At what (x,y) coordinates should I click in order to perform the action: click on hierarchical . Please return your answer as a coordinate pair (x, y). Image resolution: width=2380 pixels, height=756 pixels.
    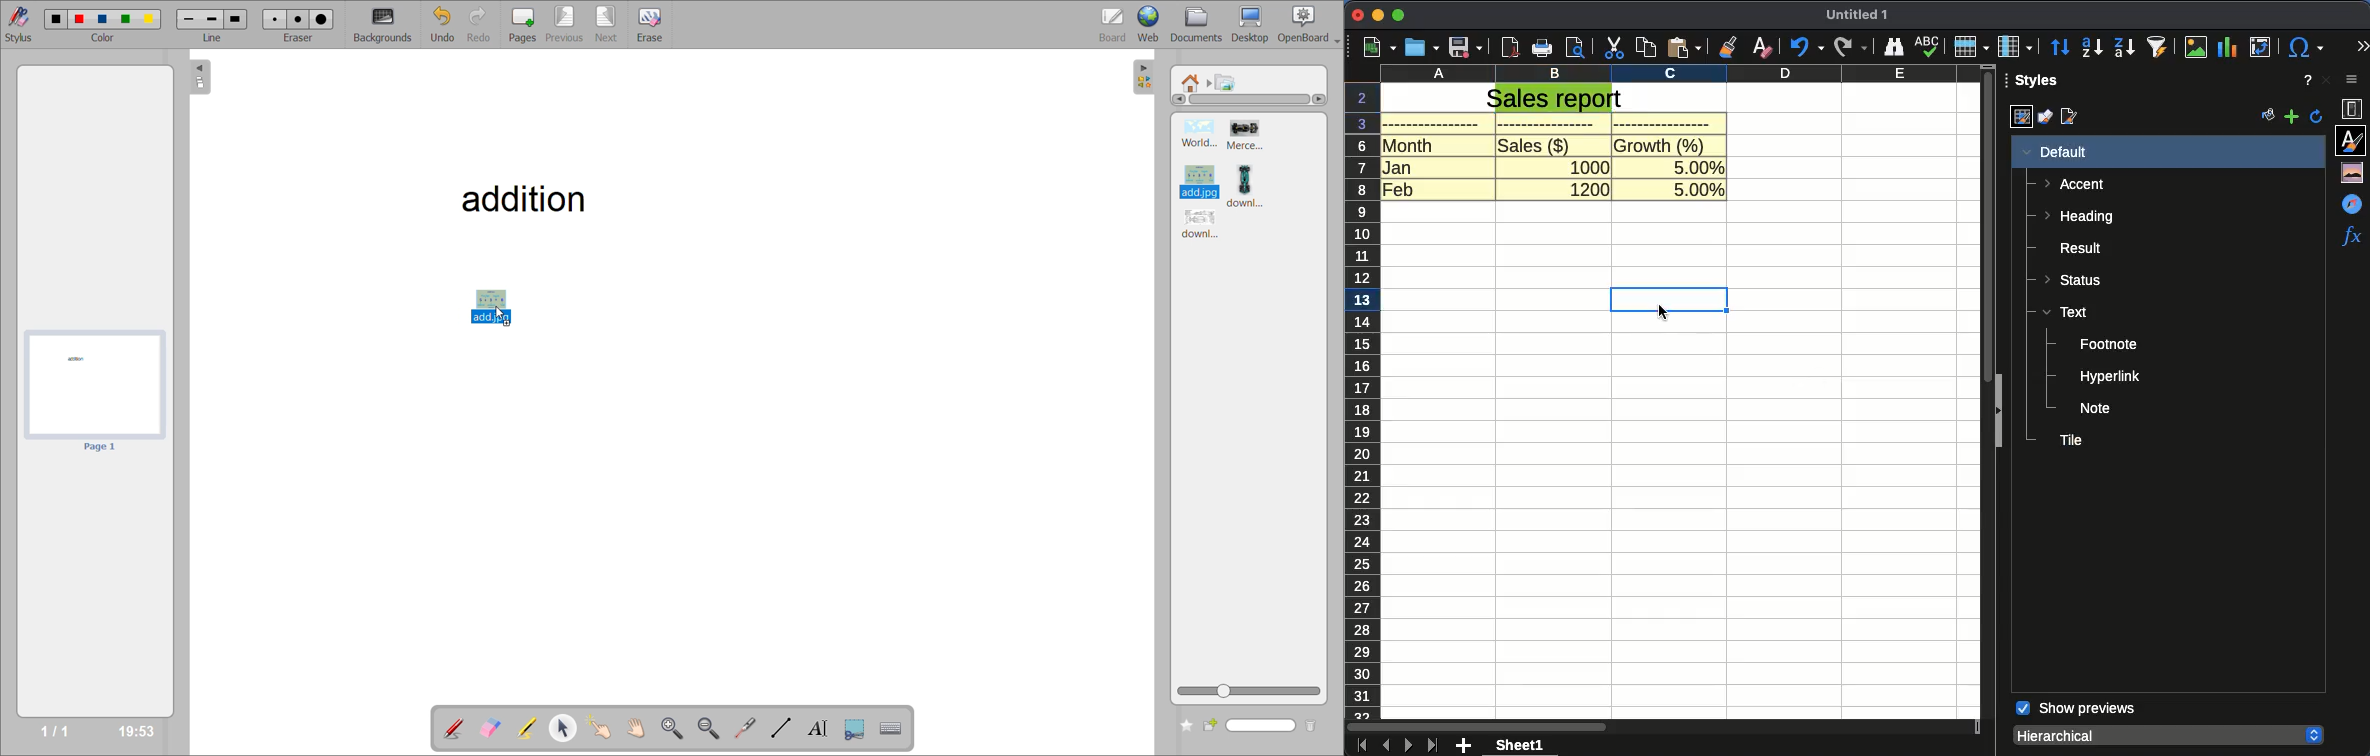
    Looking at the image, I should click on (2167, 734).